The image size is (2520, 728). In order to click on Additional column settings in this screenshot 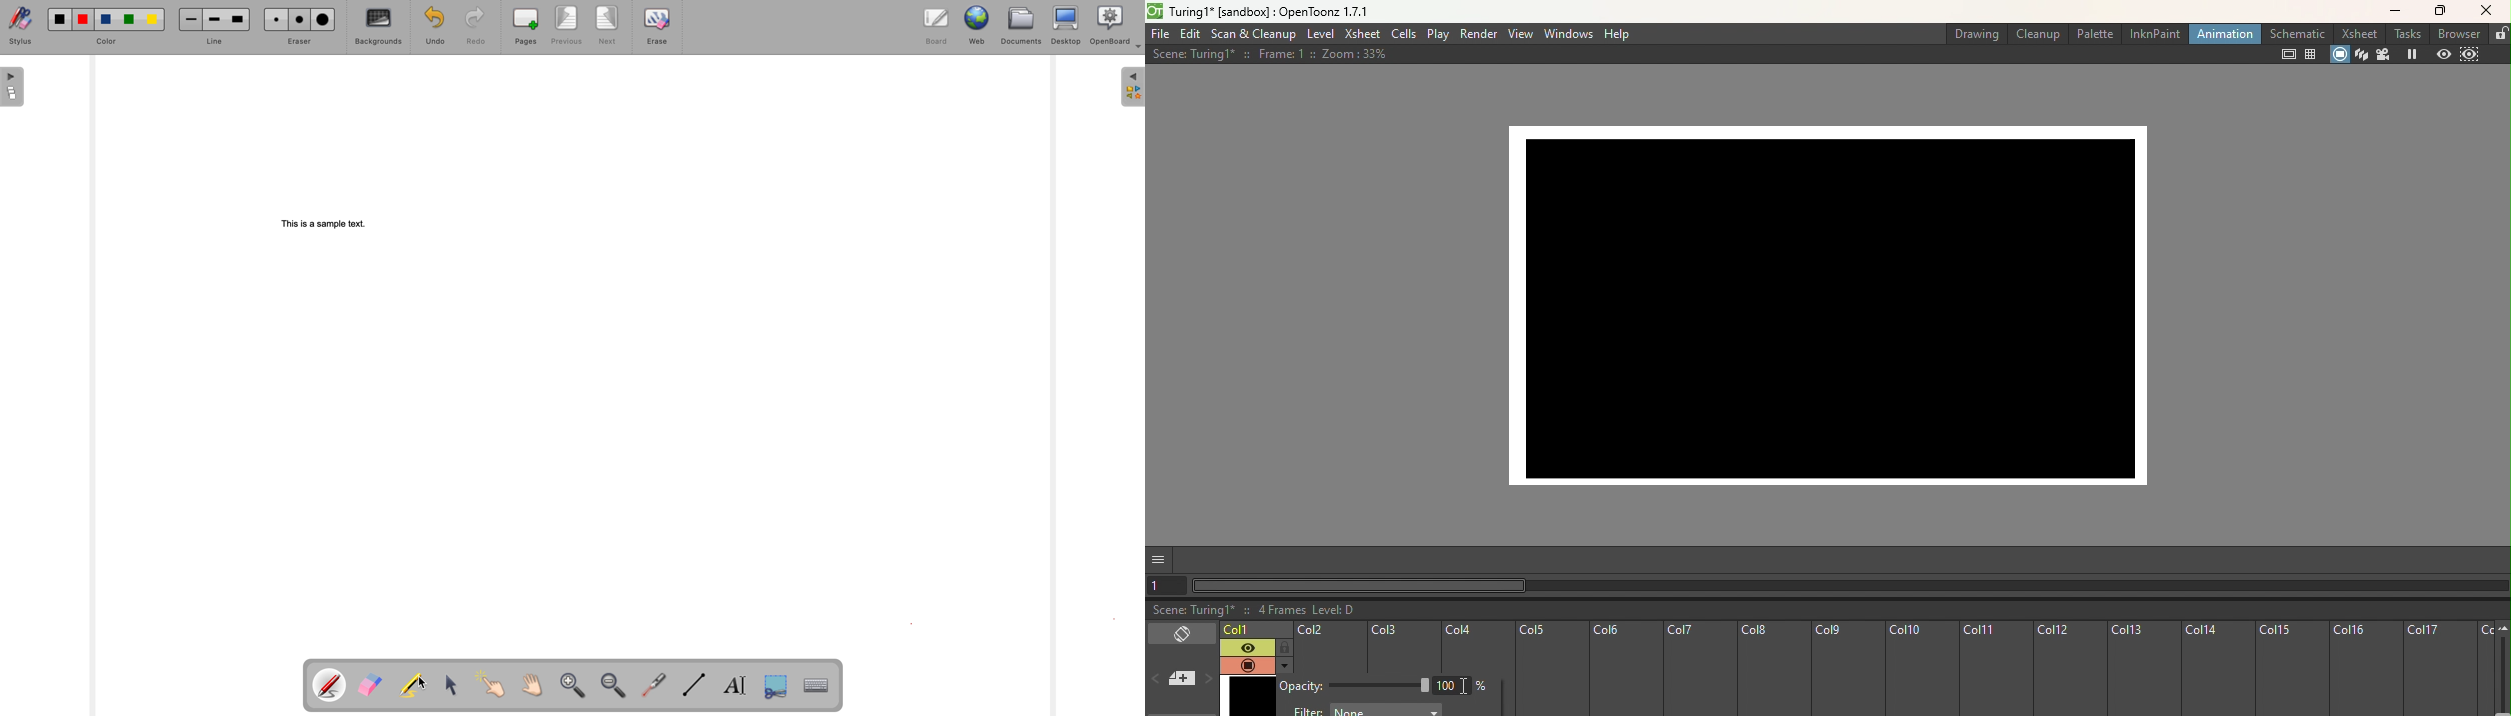, I will do `click(1283, 665)`.